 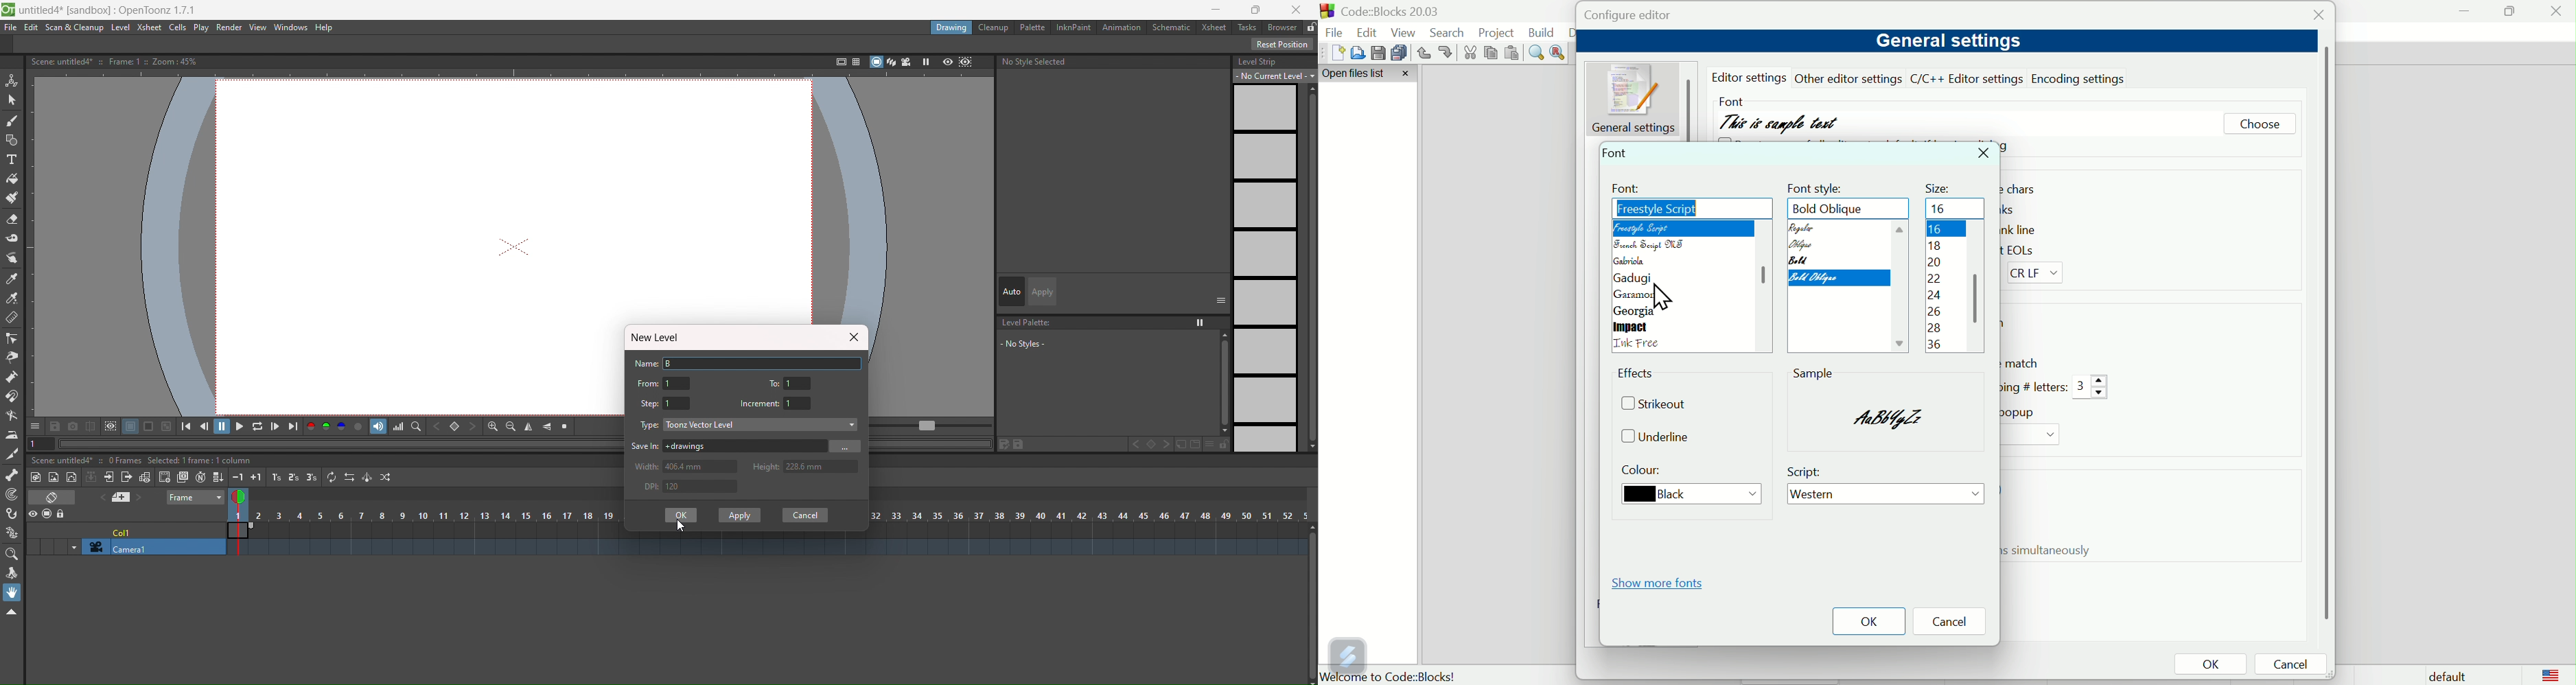 I want to click on view, so click(x=242, y=499).